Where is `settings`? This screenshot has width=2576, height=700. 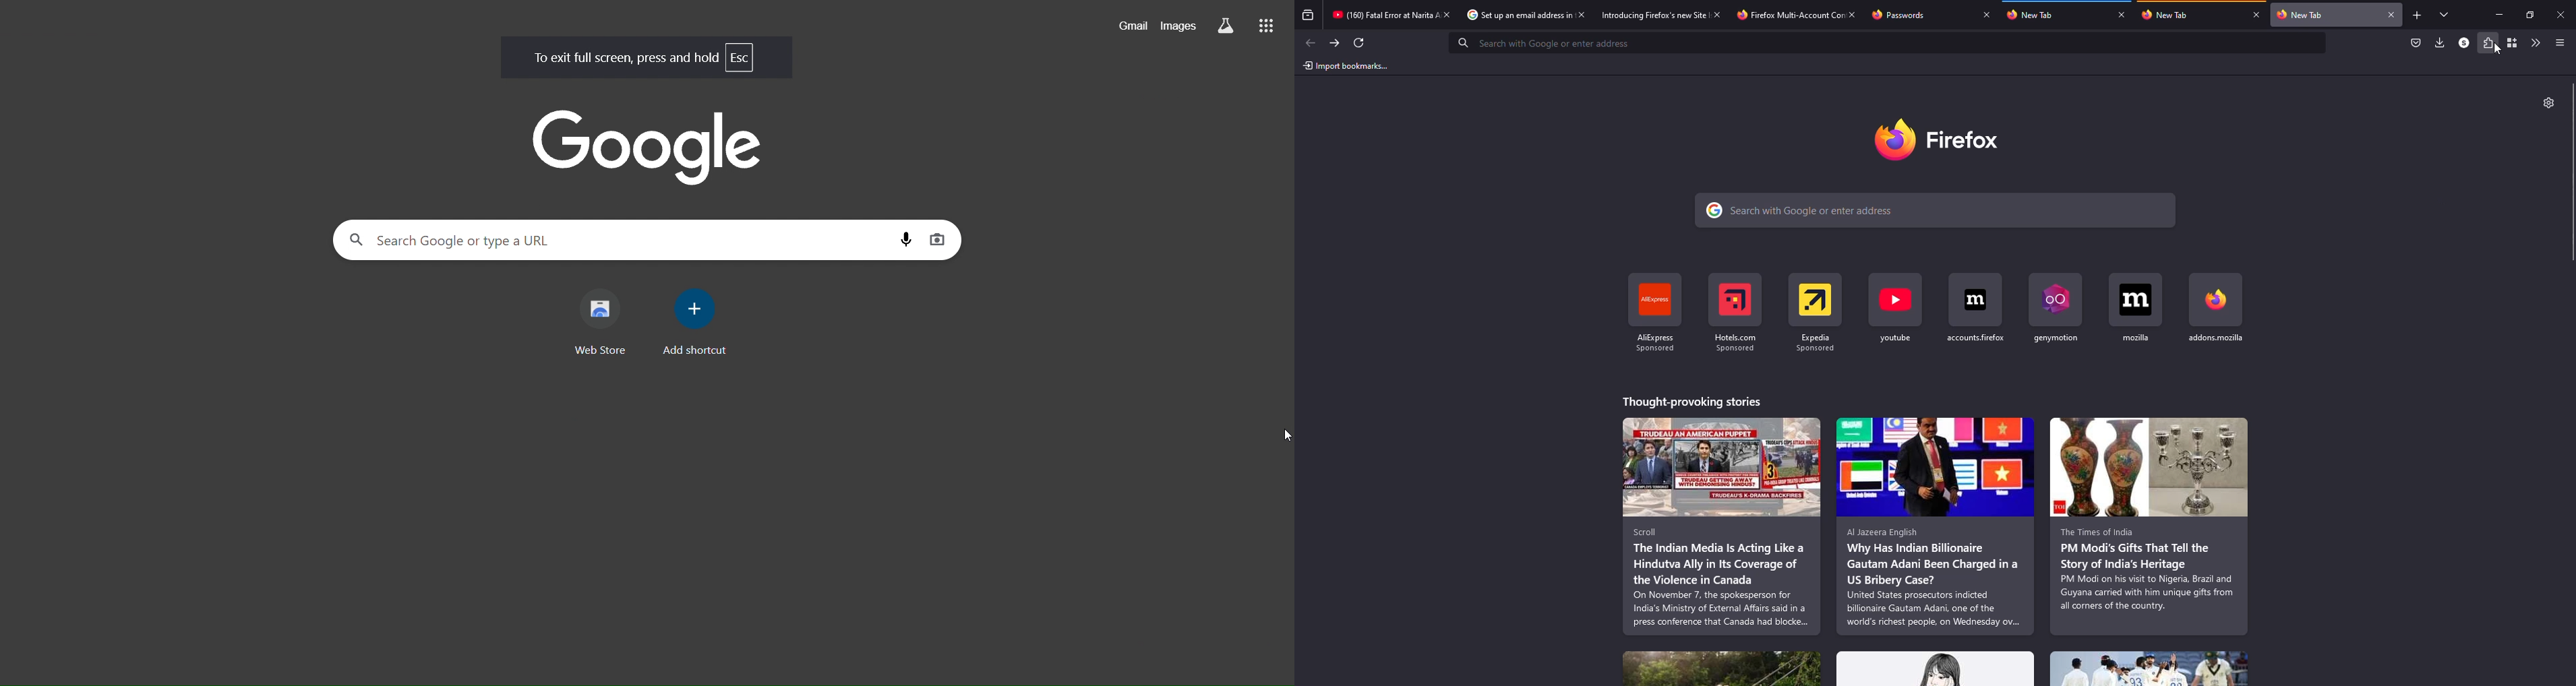
settings is located at coordinates (2547, 102).